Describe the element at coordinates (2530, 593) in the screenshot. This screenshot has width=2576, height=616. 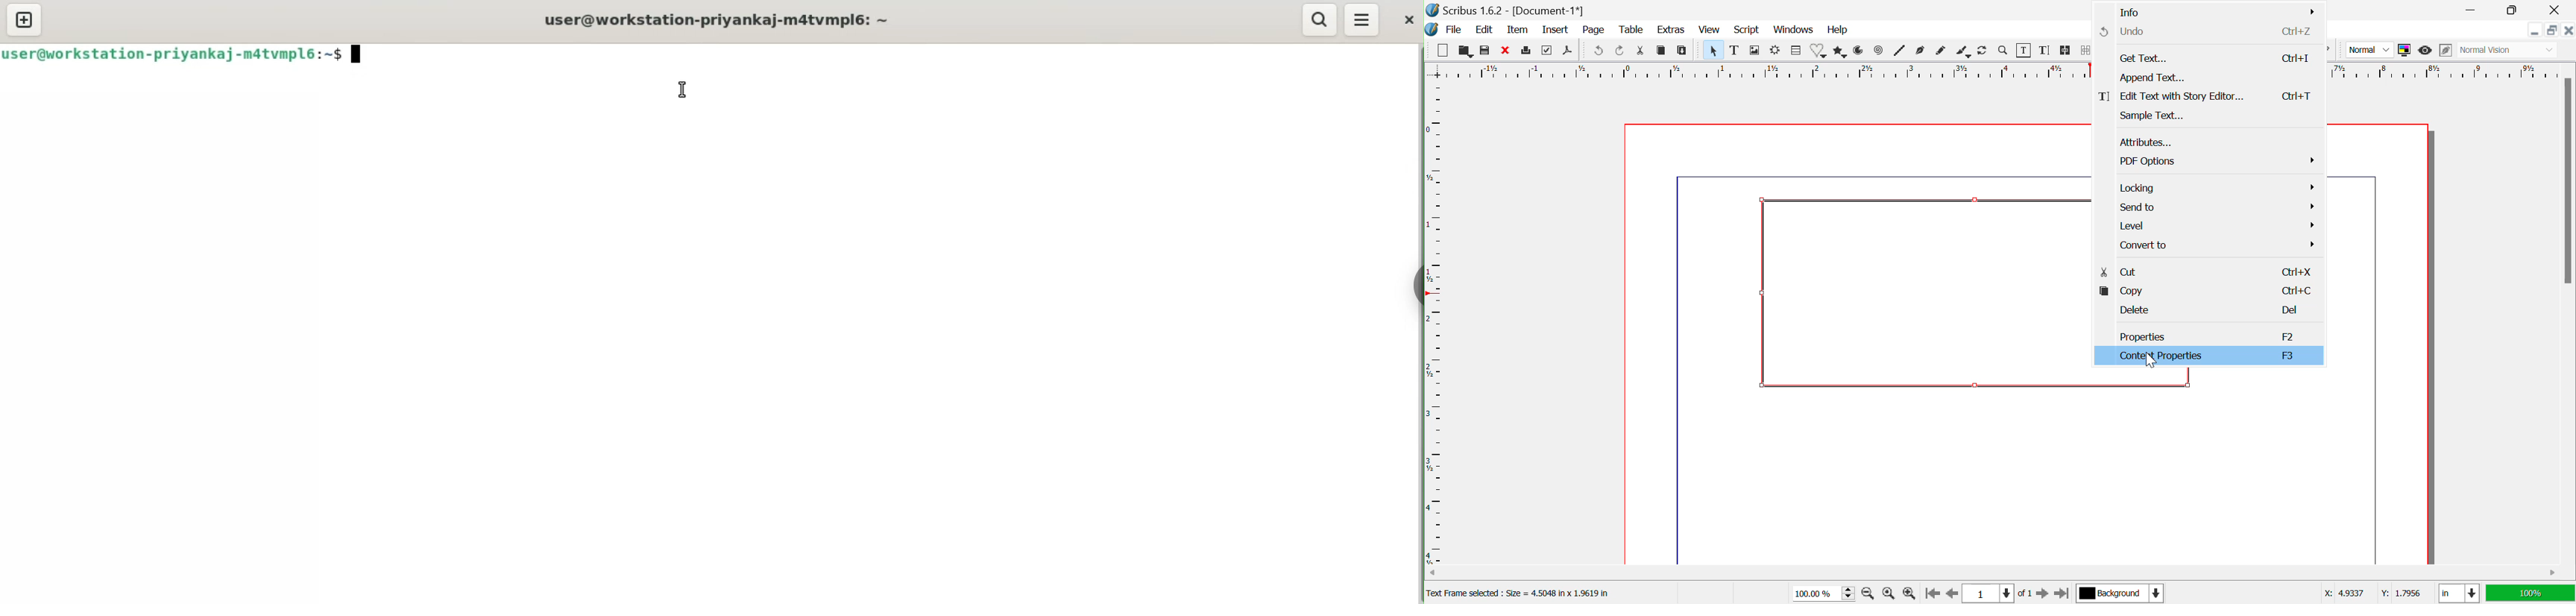
I see `100%` at that location.